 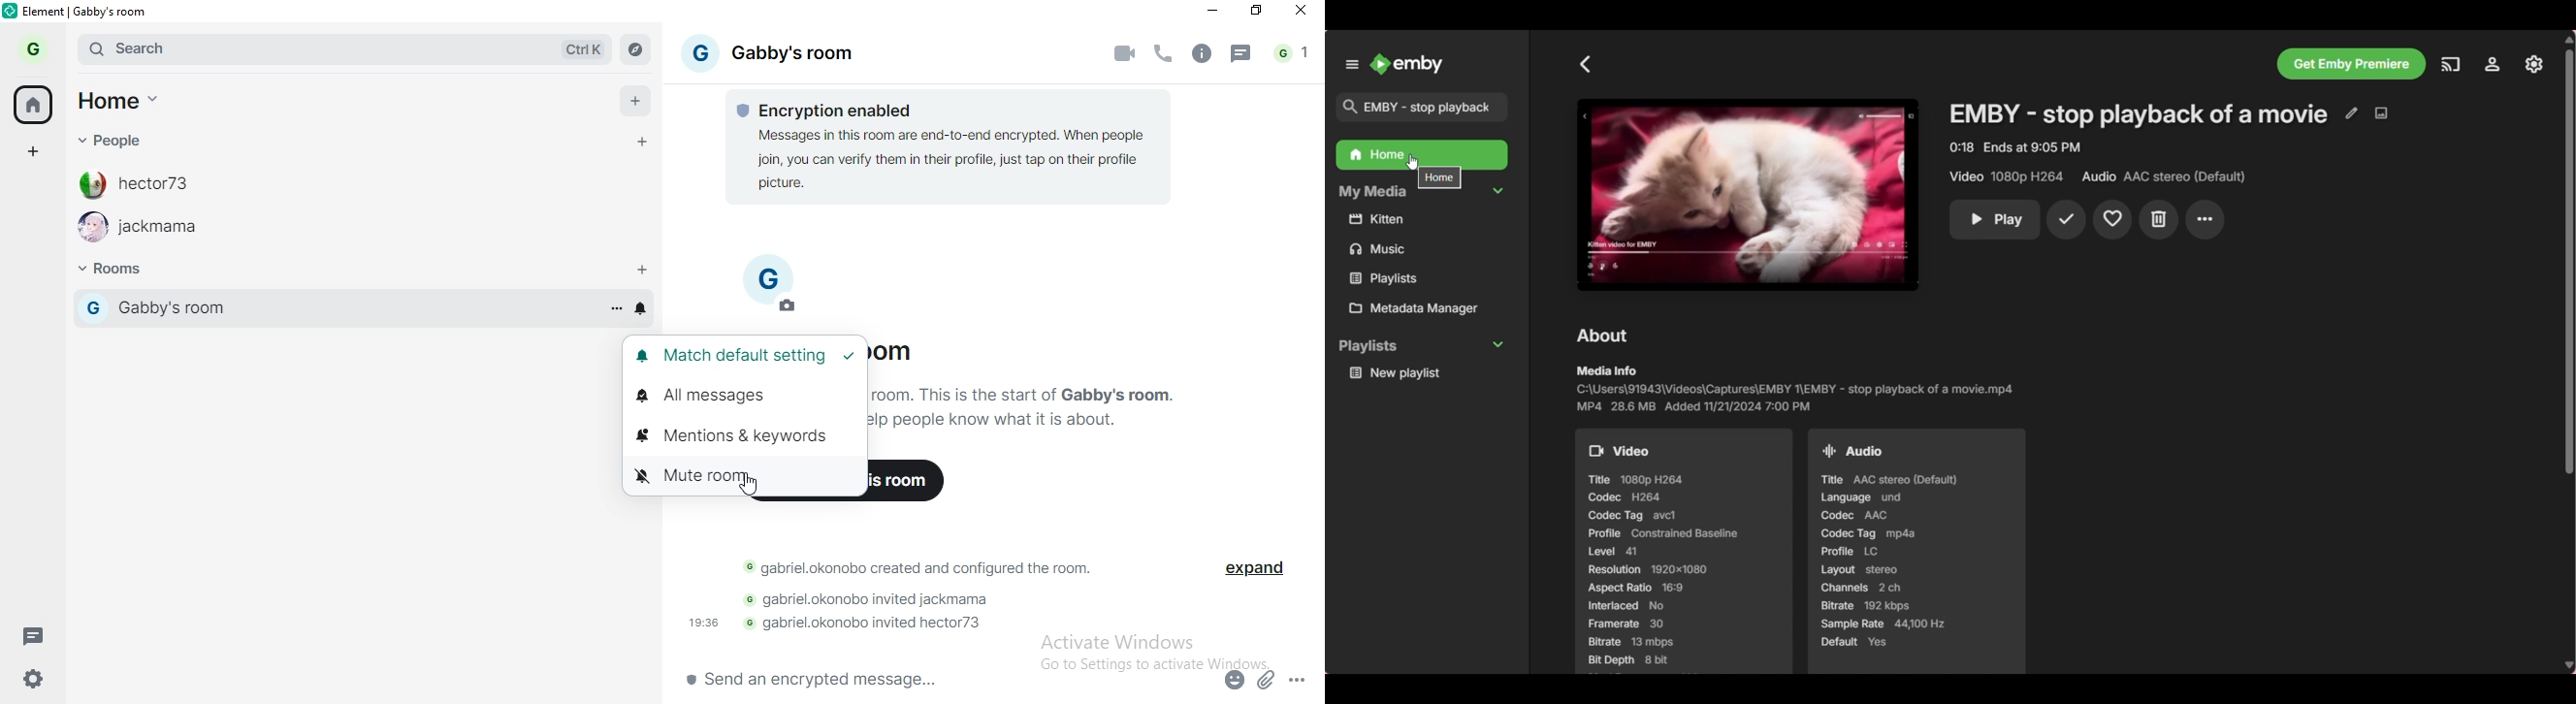 I want to click on EMBY - stop playback of a movie, so click(x=2137, y=115).